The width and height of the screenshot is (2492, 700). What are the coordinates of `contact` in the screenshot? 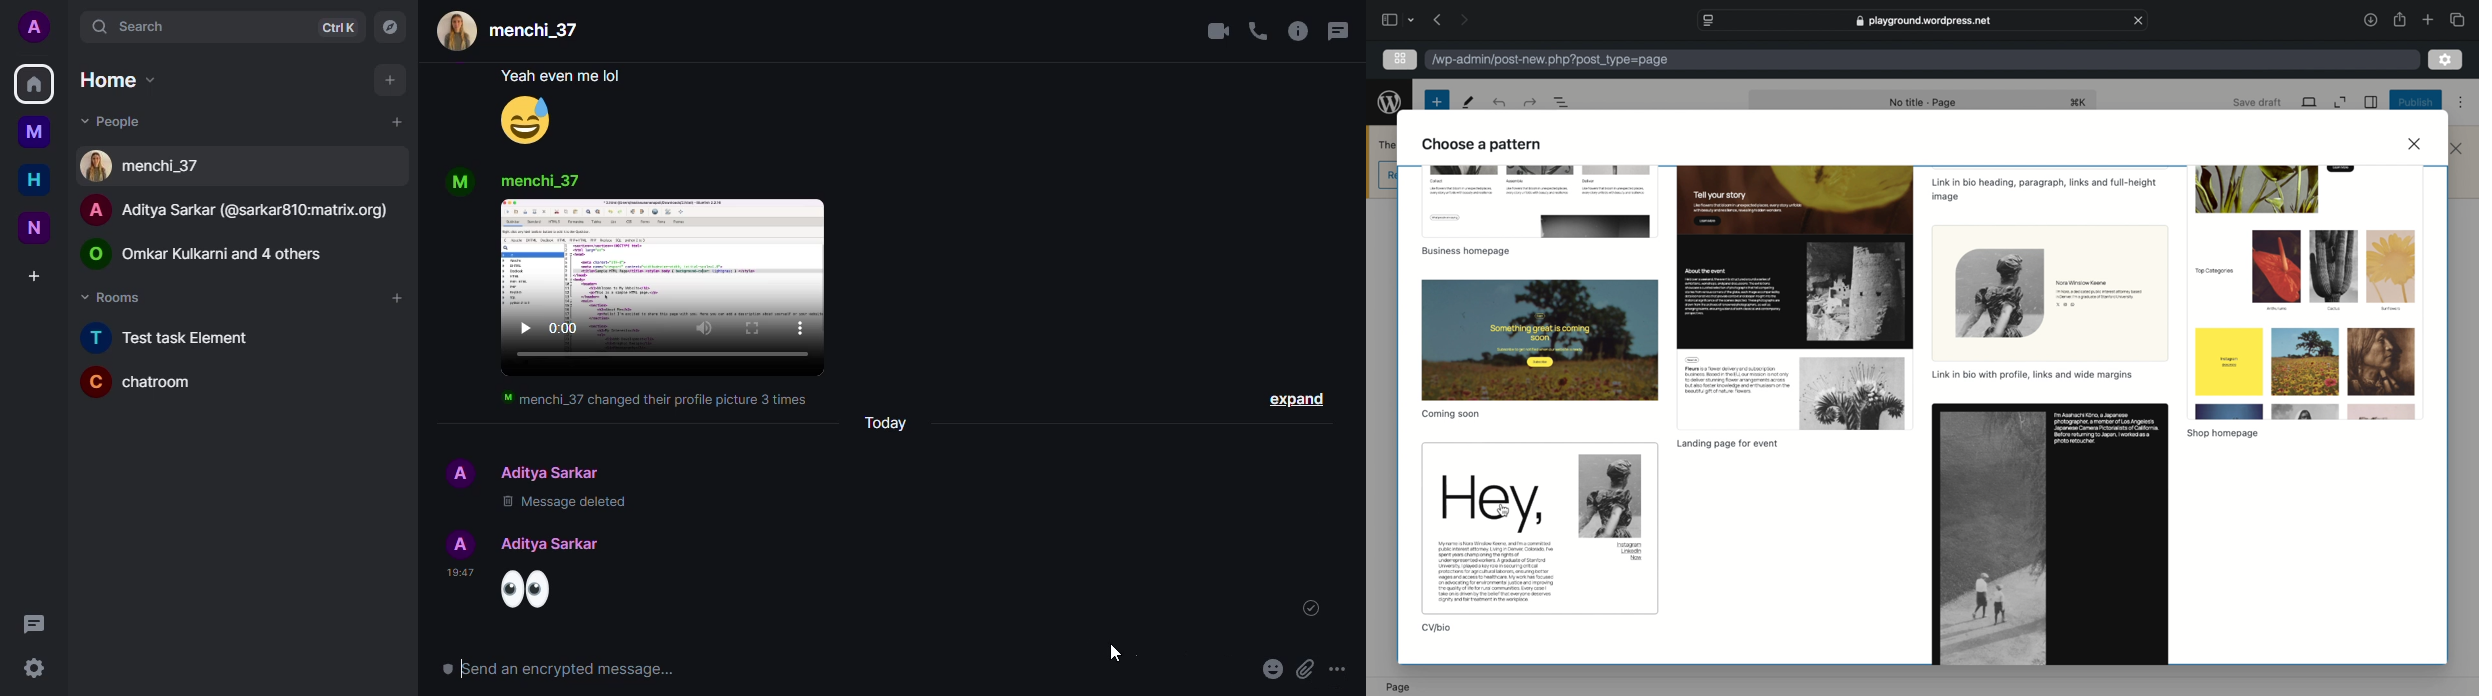 It's located at (147, 166).